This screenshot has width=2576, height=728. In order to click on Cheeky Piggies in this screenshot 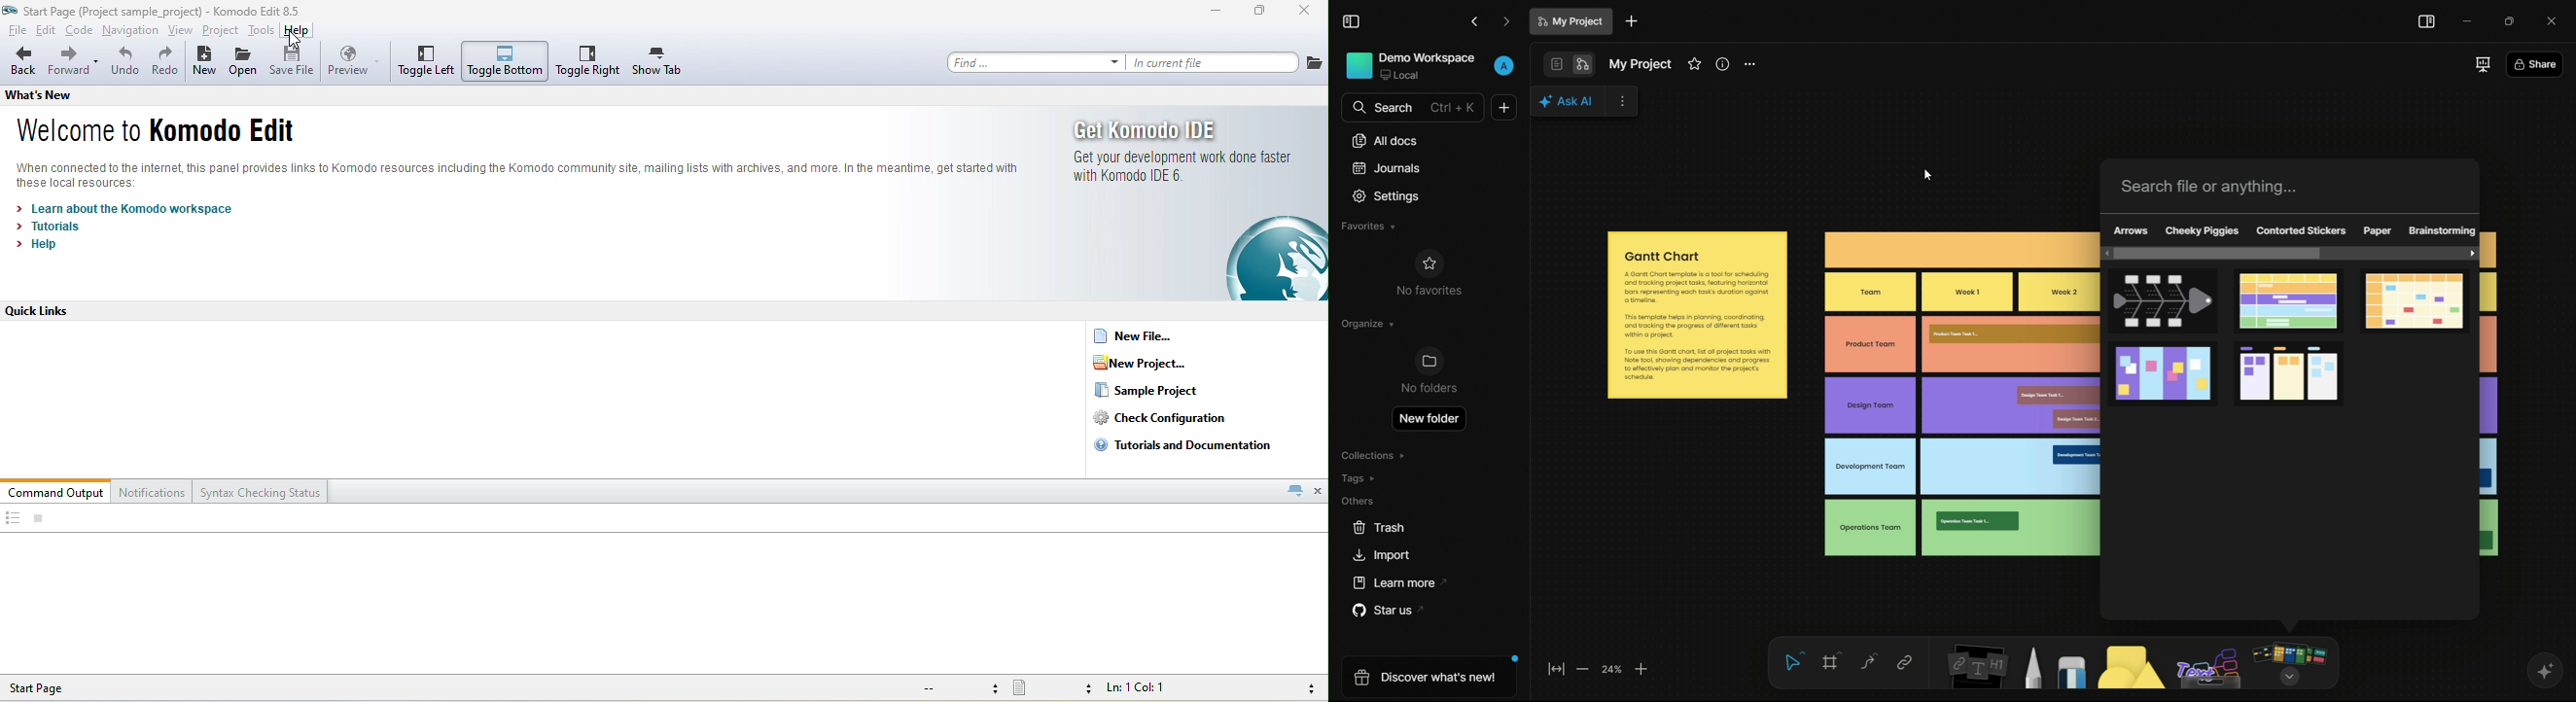, I will do `click(2203, 231)`.